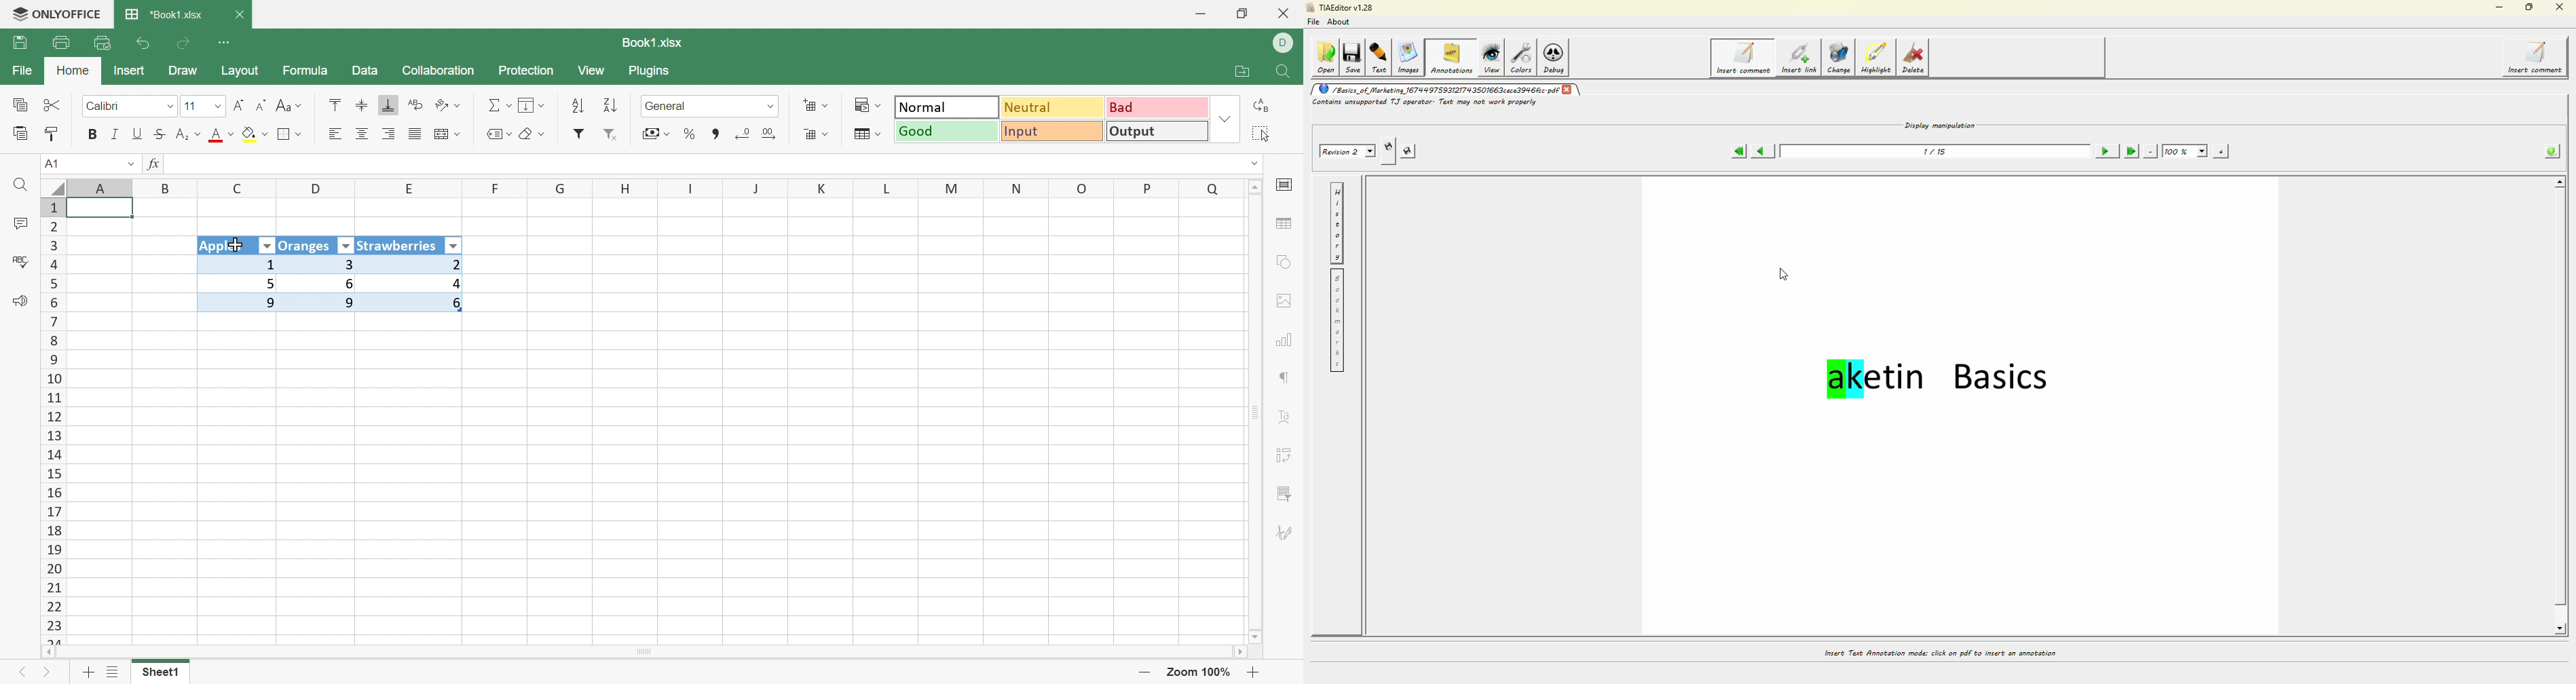 Image resolution: width=2576 pixels, height=700 pixels. What do you see at coordinates (1284, 491) in the screenshot?
I see `slicer settings` at bounding box center [1284, 491].